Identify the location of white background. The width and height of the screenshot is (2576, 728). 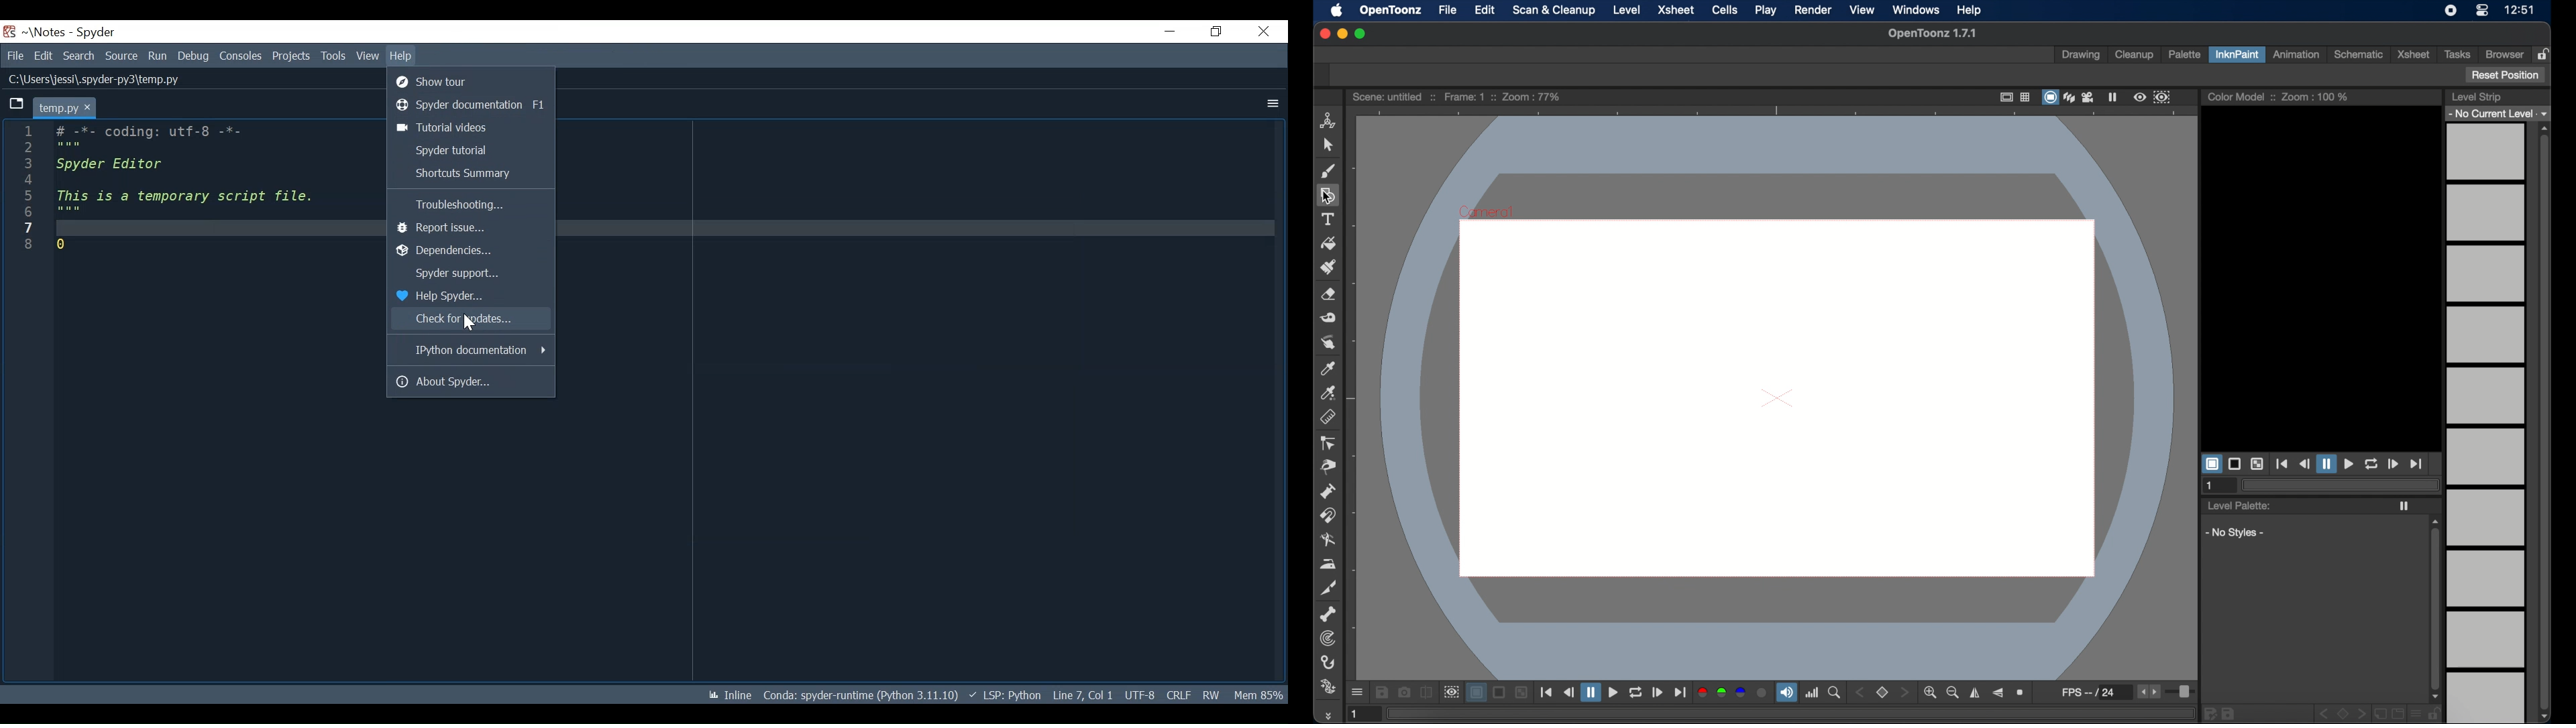
(1476, 692).